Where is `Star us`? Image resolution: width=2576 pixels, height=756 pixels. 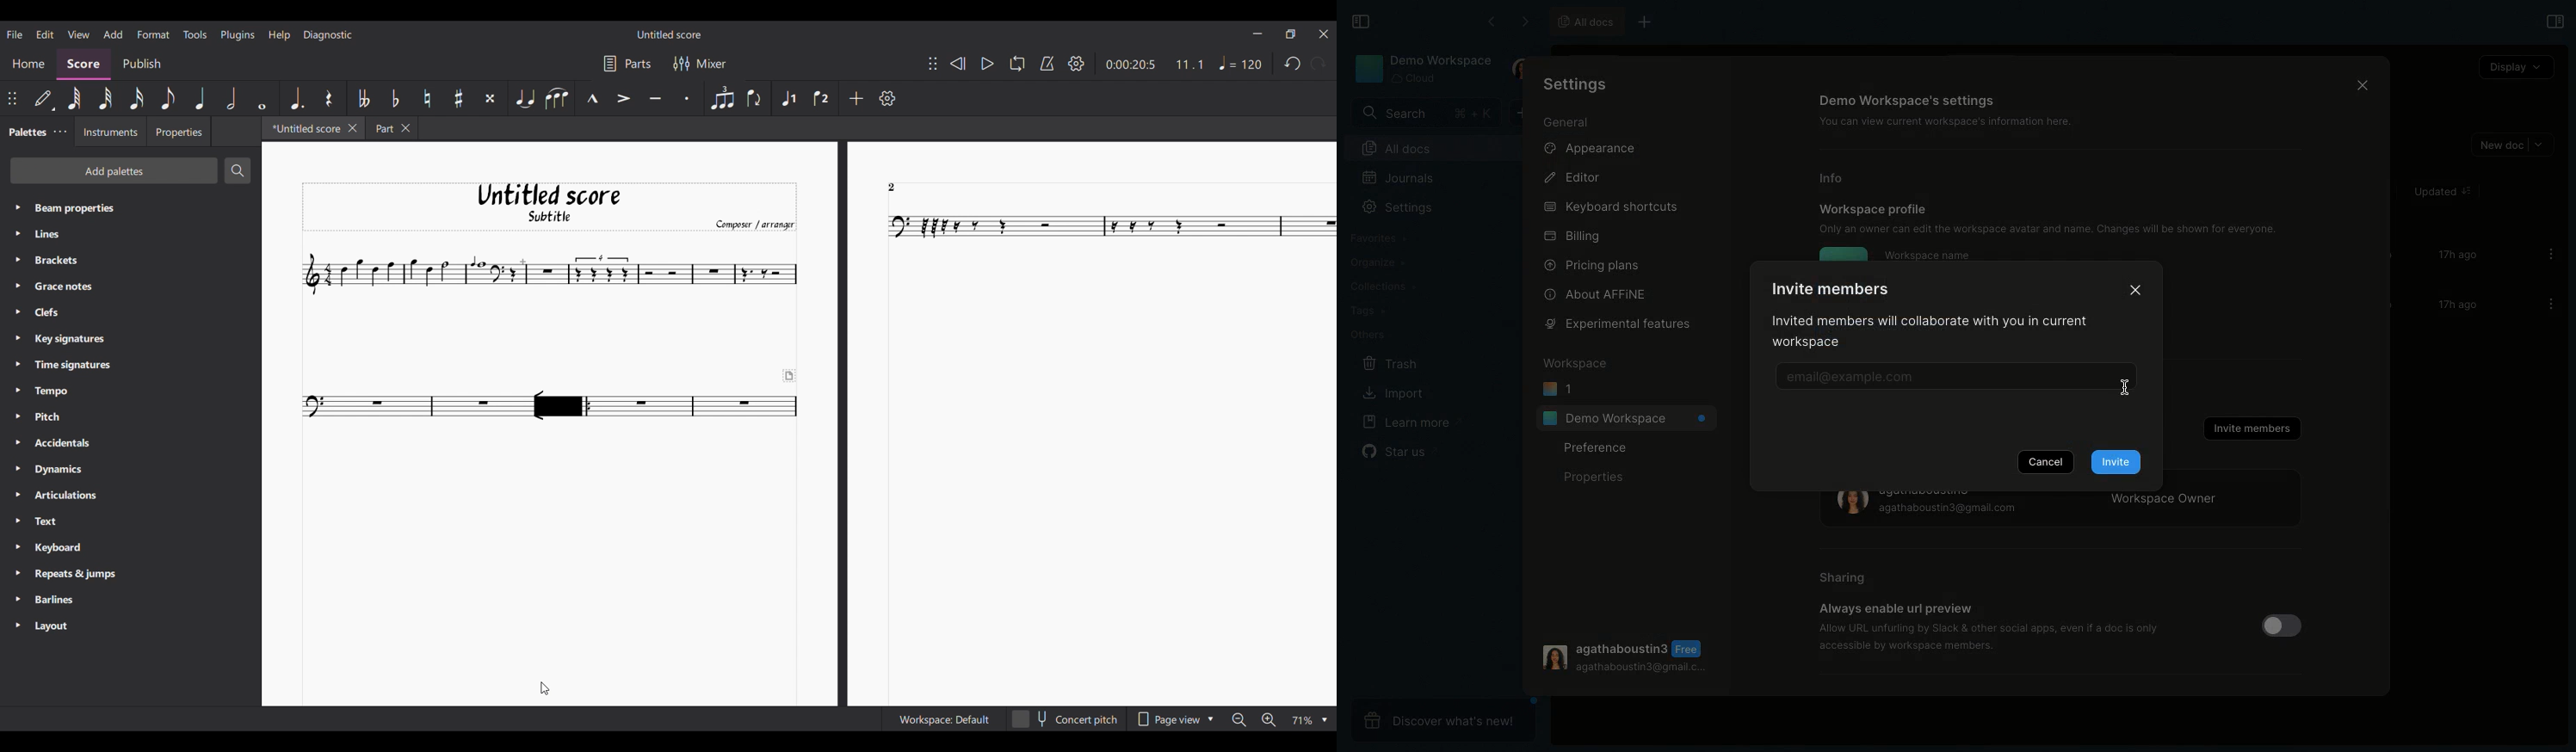 Star us is located at coordinates (1400, 451).